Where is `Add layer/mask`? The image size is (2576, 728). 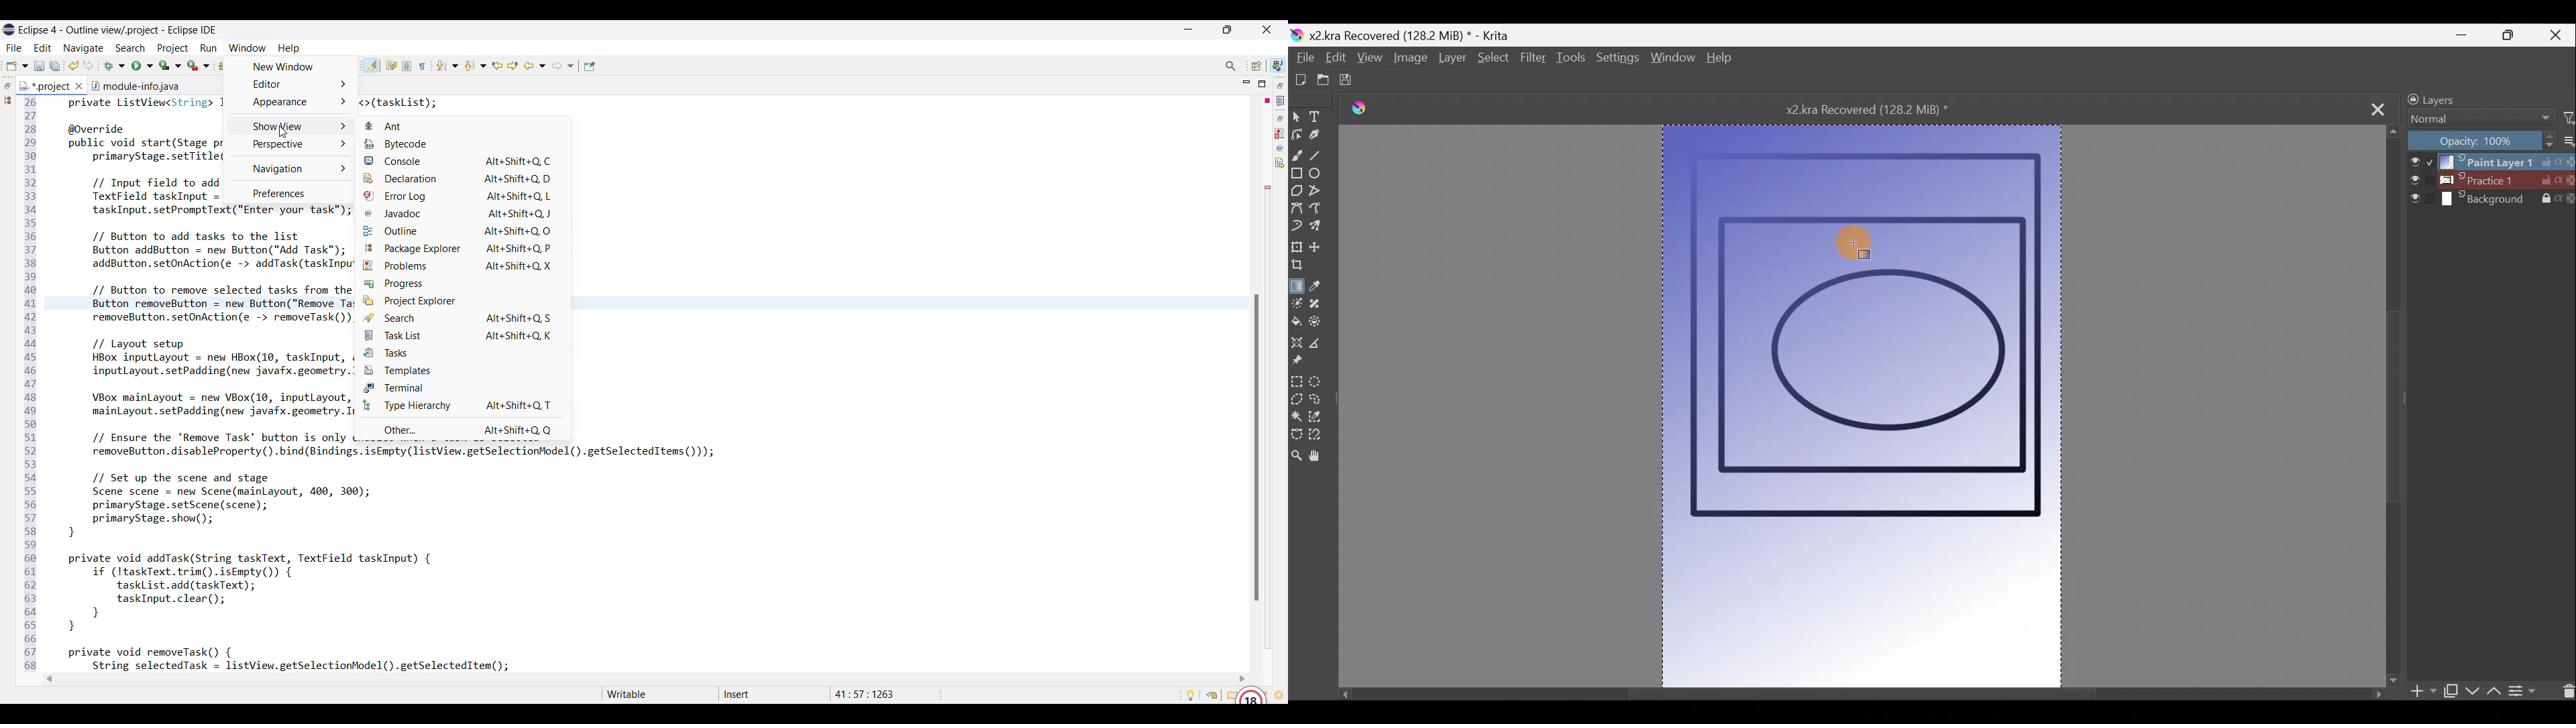
Add layer/mask is located at coordinates (2424, 692).